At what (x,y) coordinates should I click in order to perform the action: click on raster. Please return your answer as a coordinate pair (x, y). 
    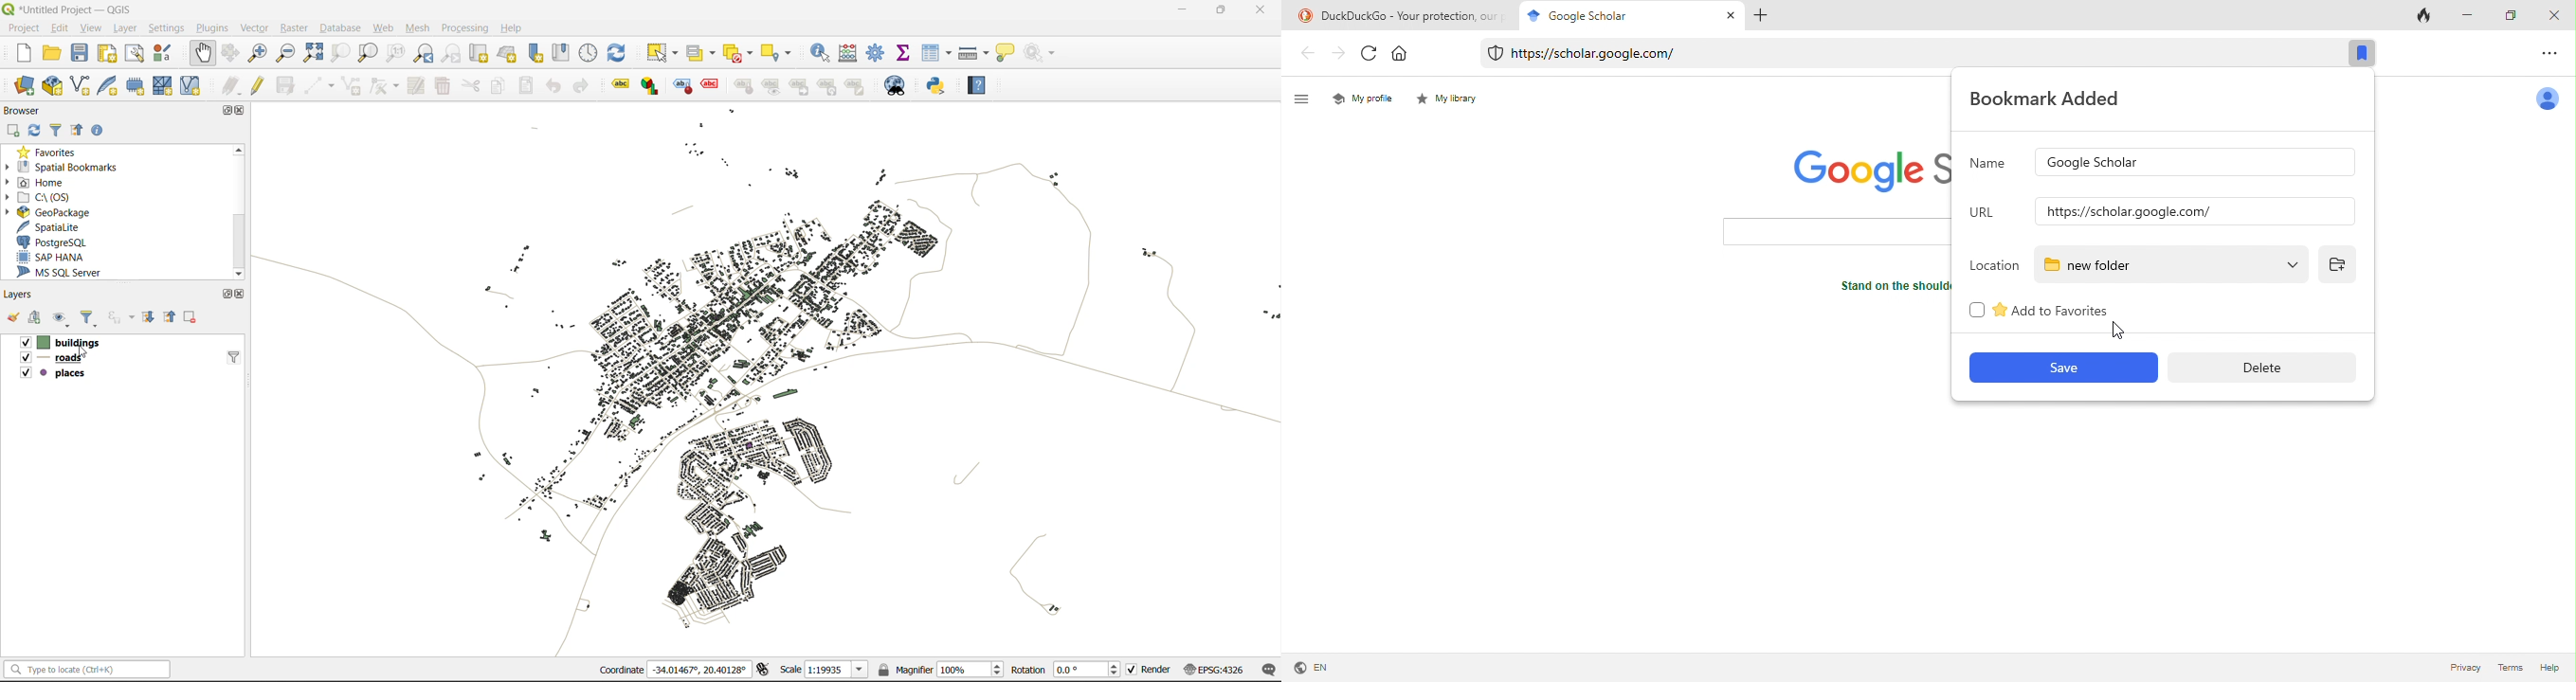
    Looking at the image, I should click on (298, 28).